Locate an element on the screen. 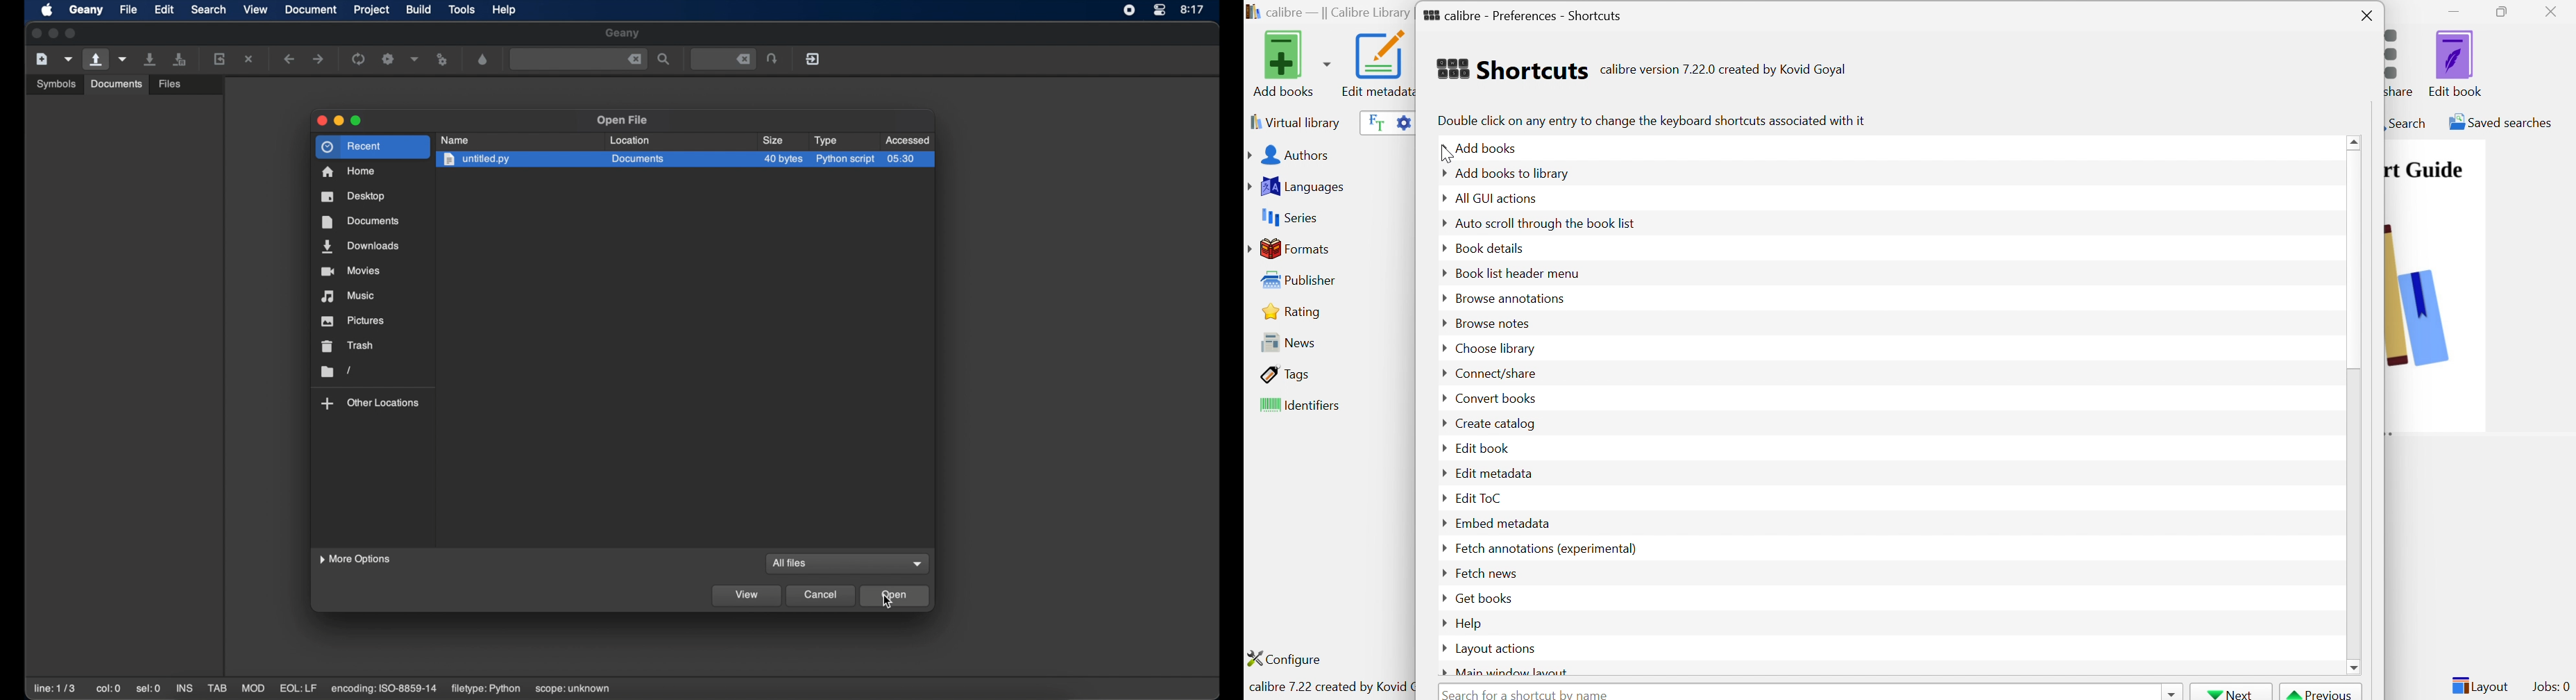 The image size is (2576, 700). filetype: python is located at coordinates (486, 689).